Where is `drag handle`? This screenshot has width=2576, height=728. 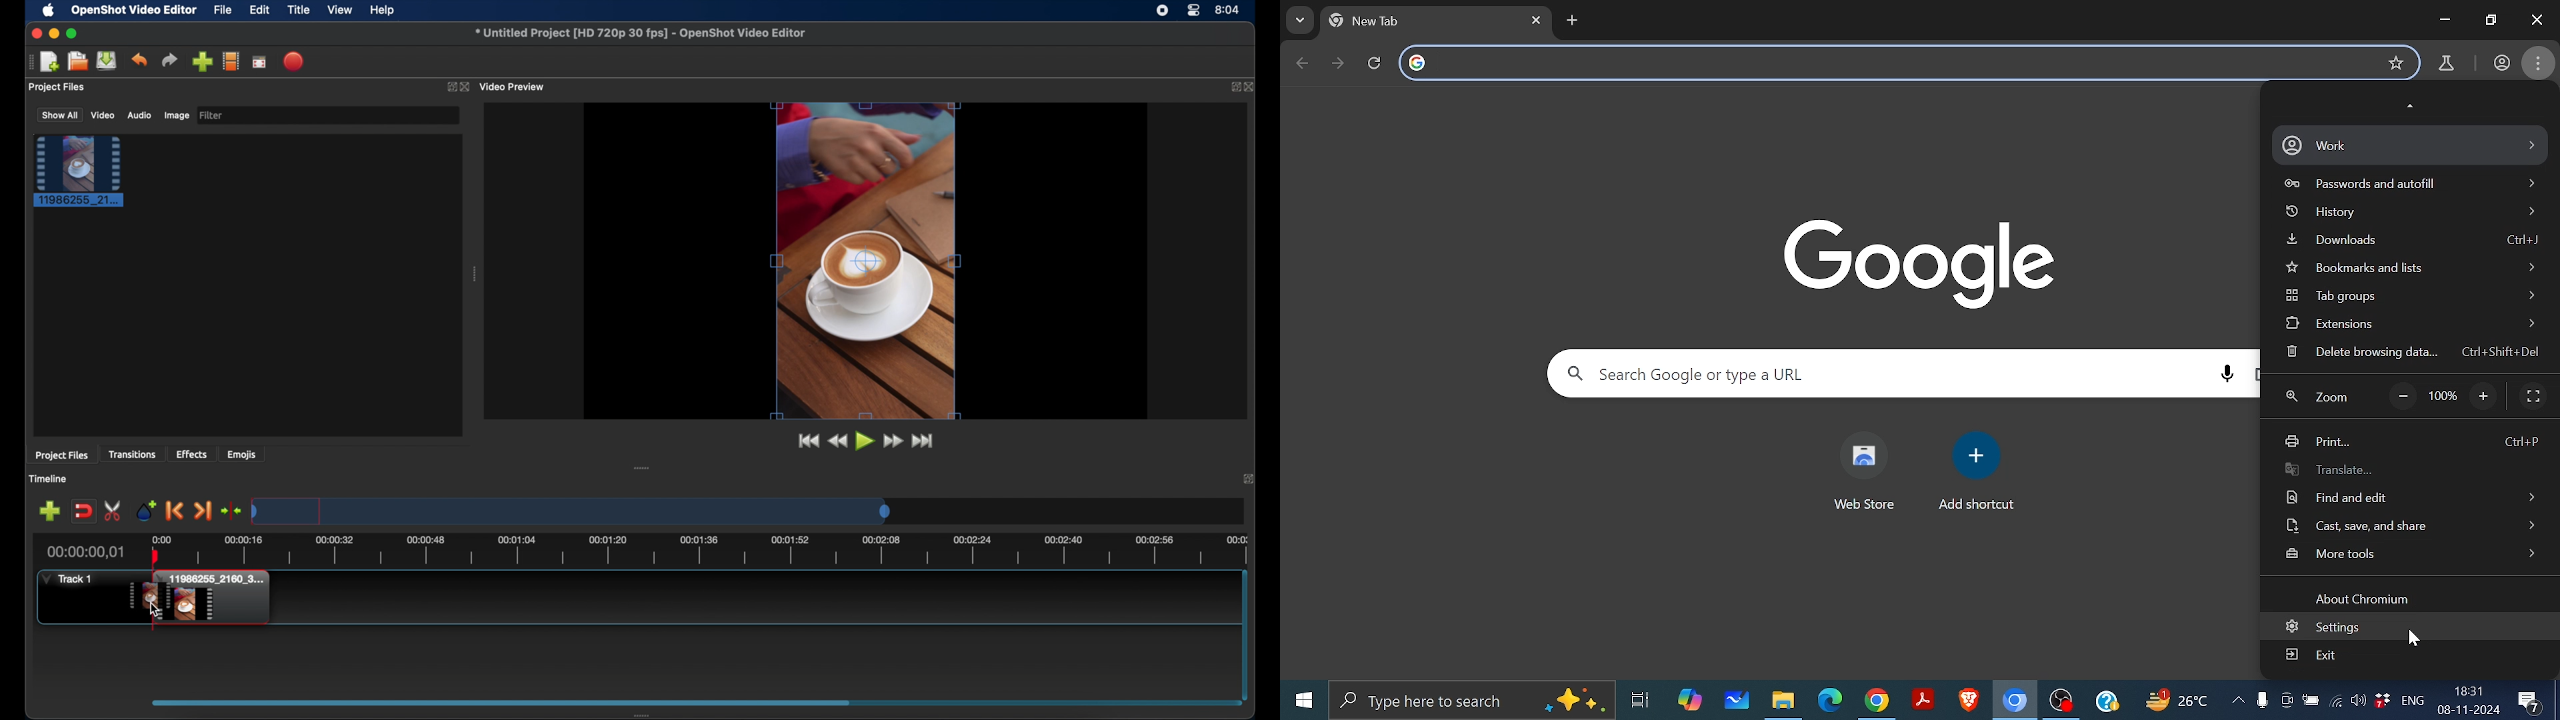
drag handle is located at coordinates (643, 467).